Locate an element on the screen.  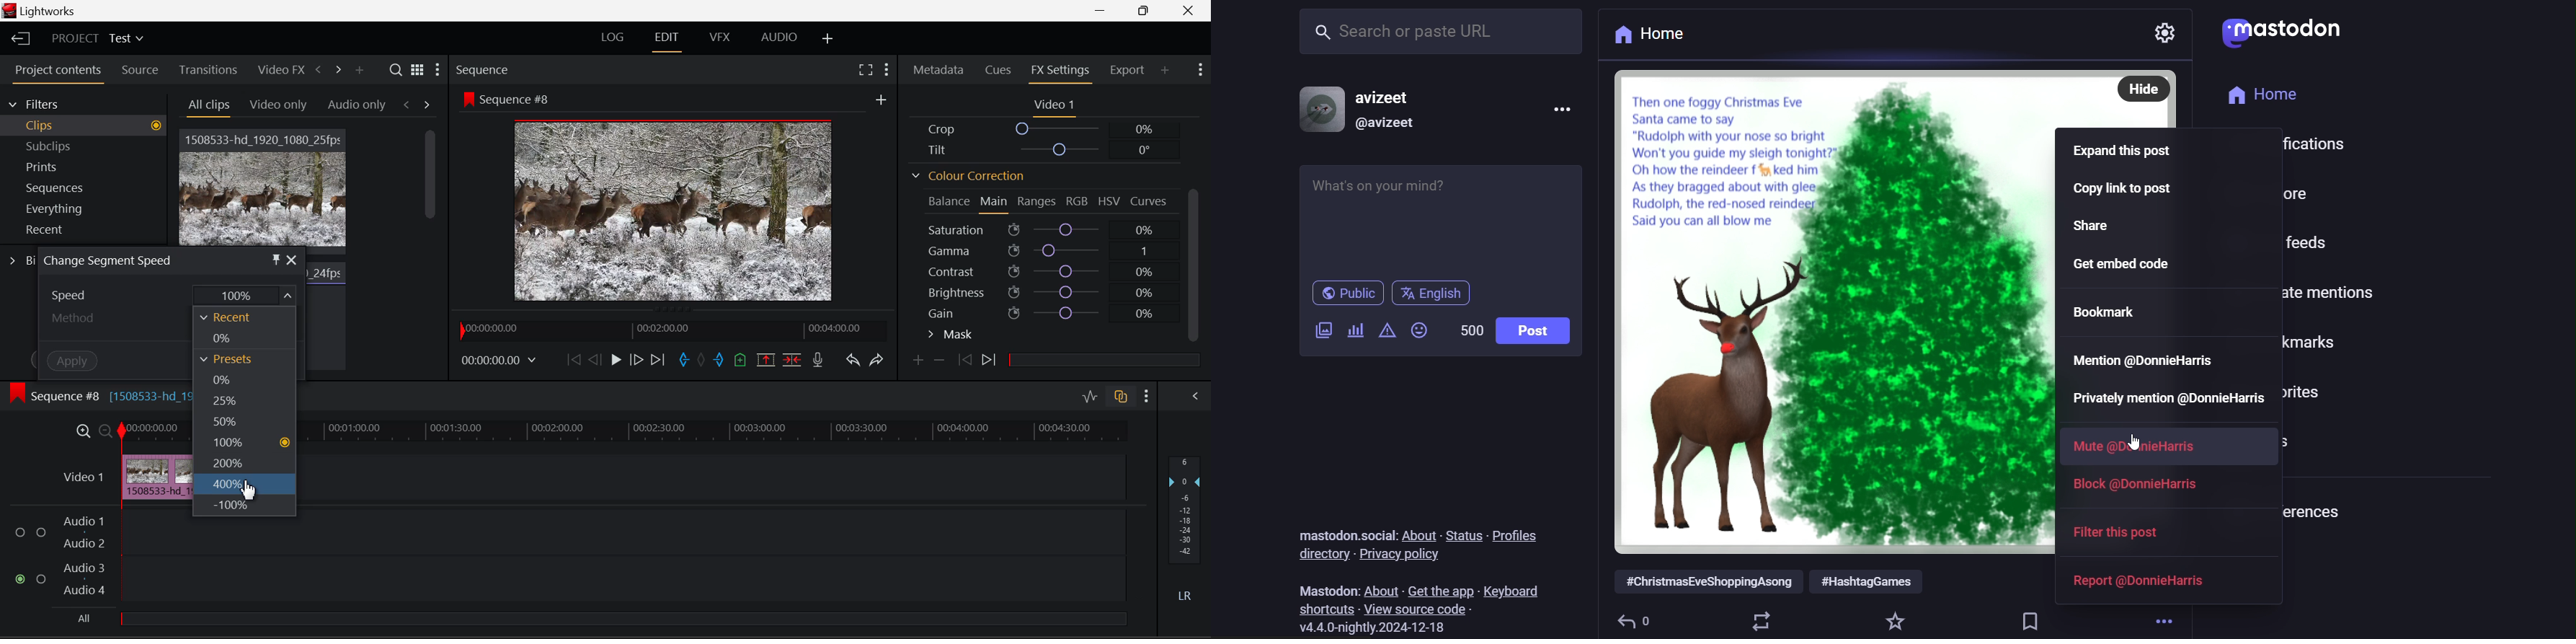
Export is located at coordinates (1128, 71).